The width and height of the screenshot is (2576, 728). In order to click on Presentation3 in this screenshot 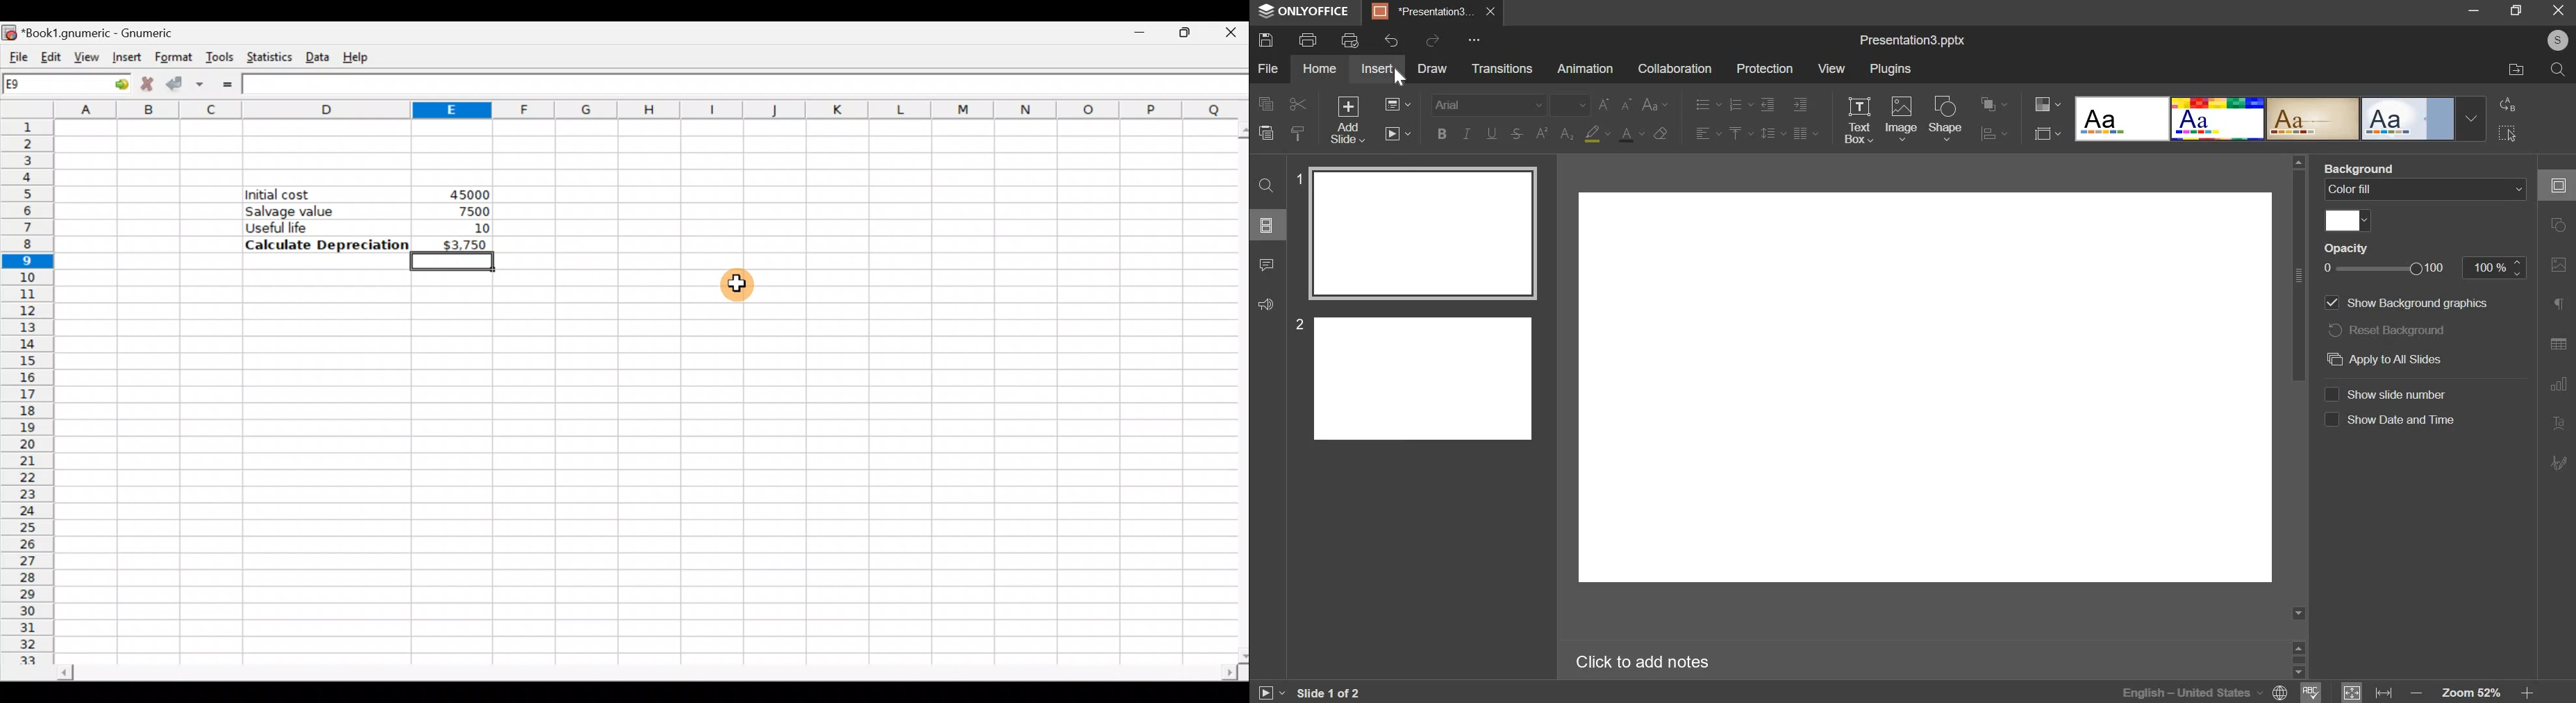, I will do `click(1420, 14)`.